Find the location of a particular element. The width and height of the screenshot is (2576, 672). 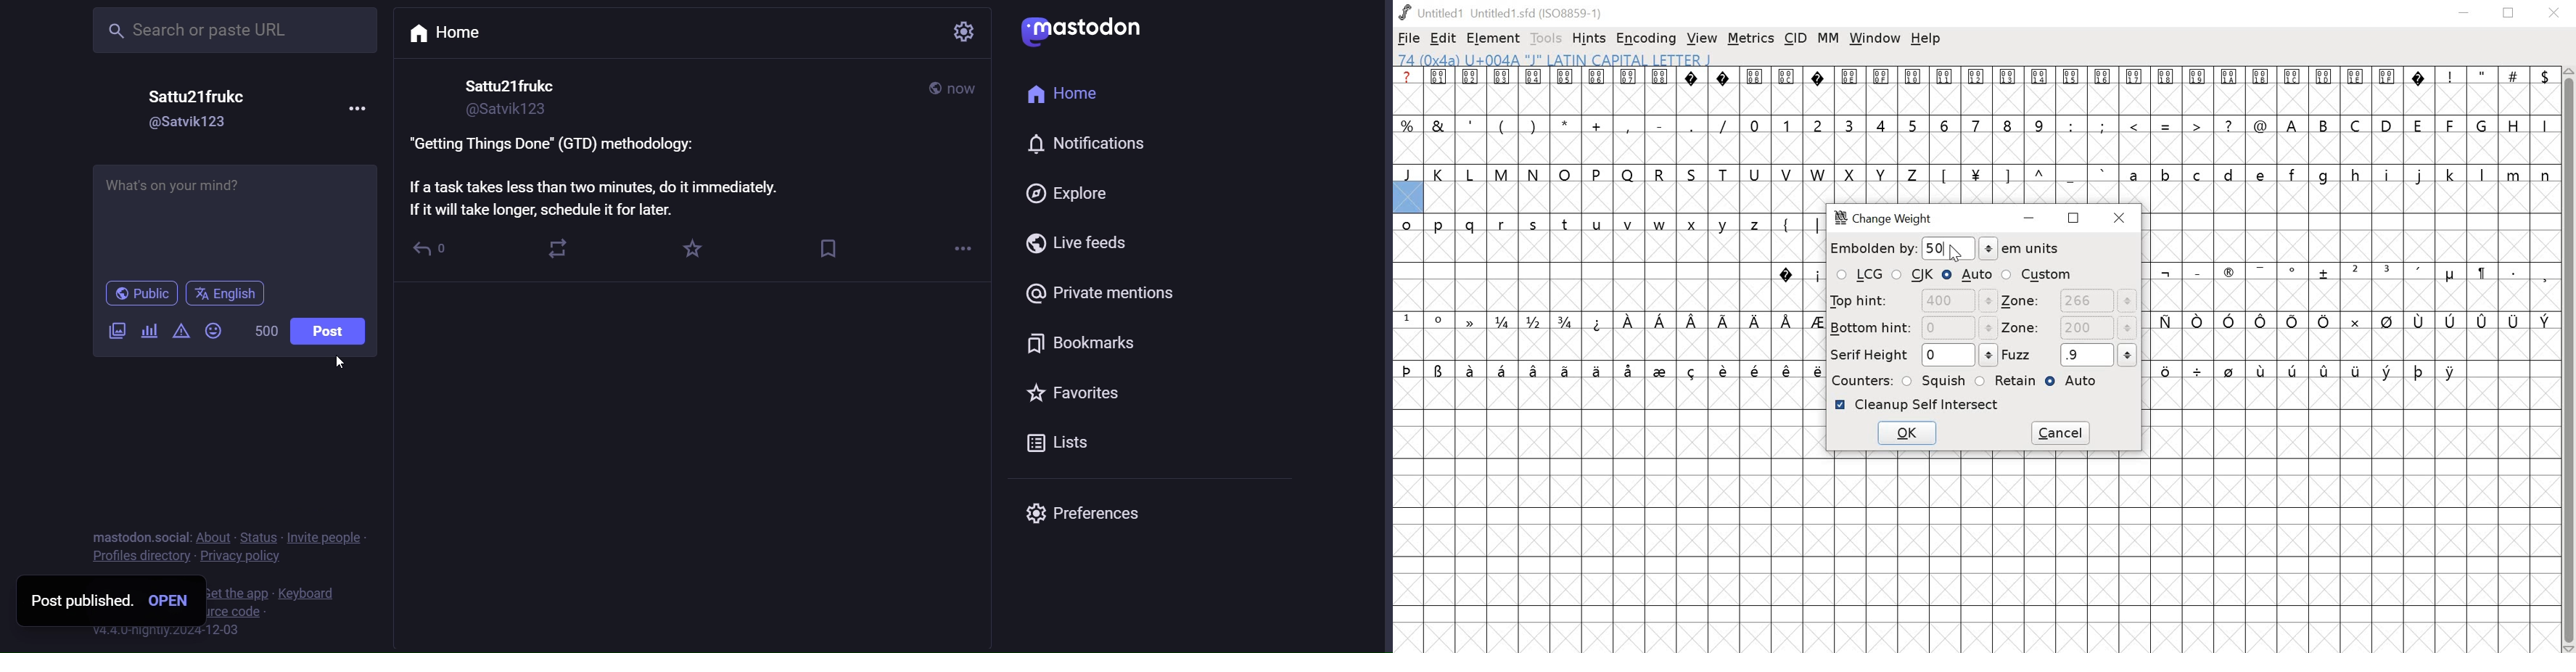

bookmarks is located at coordinates (1086, 344).